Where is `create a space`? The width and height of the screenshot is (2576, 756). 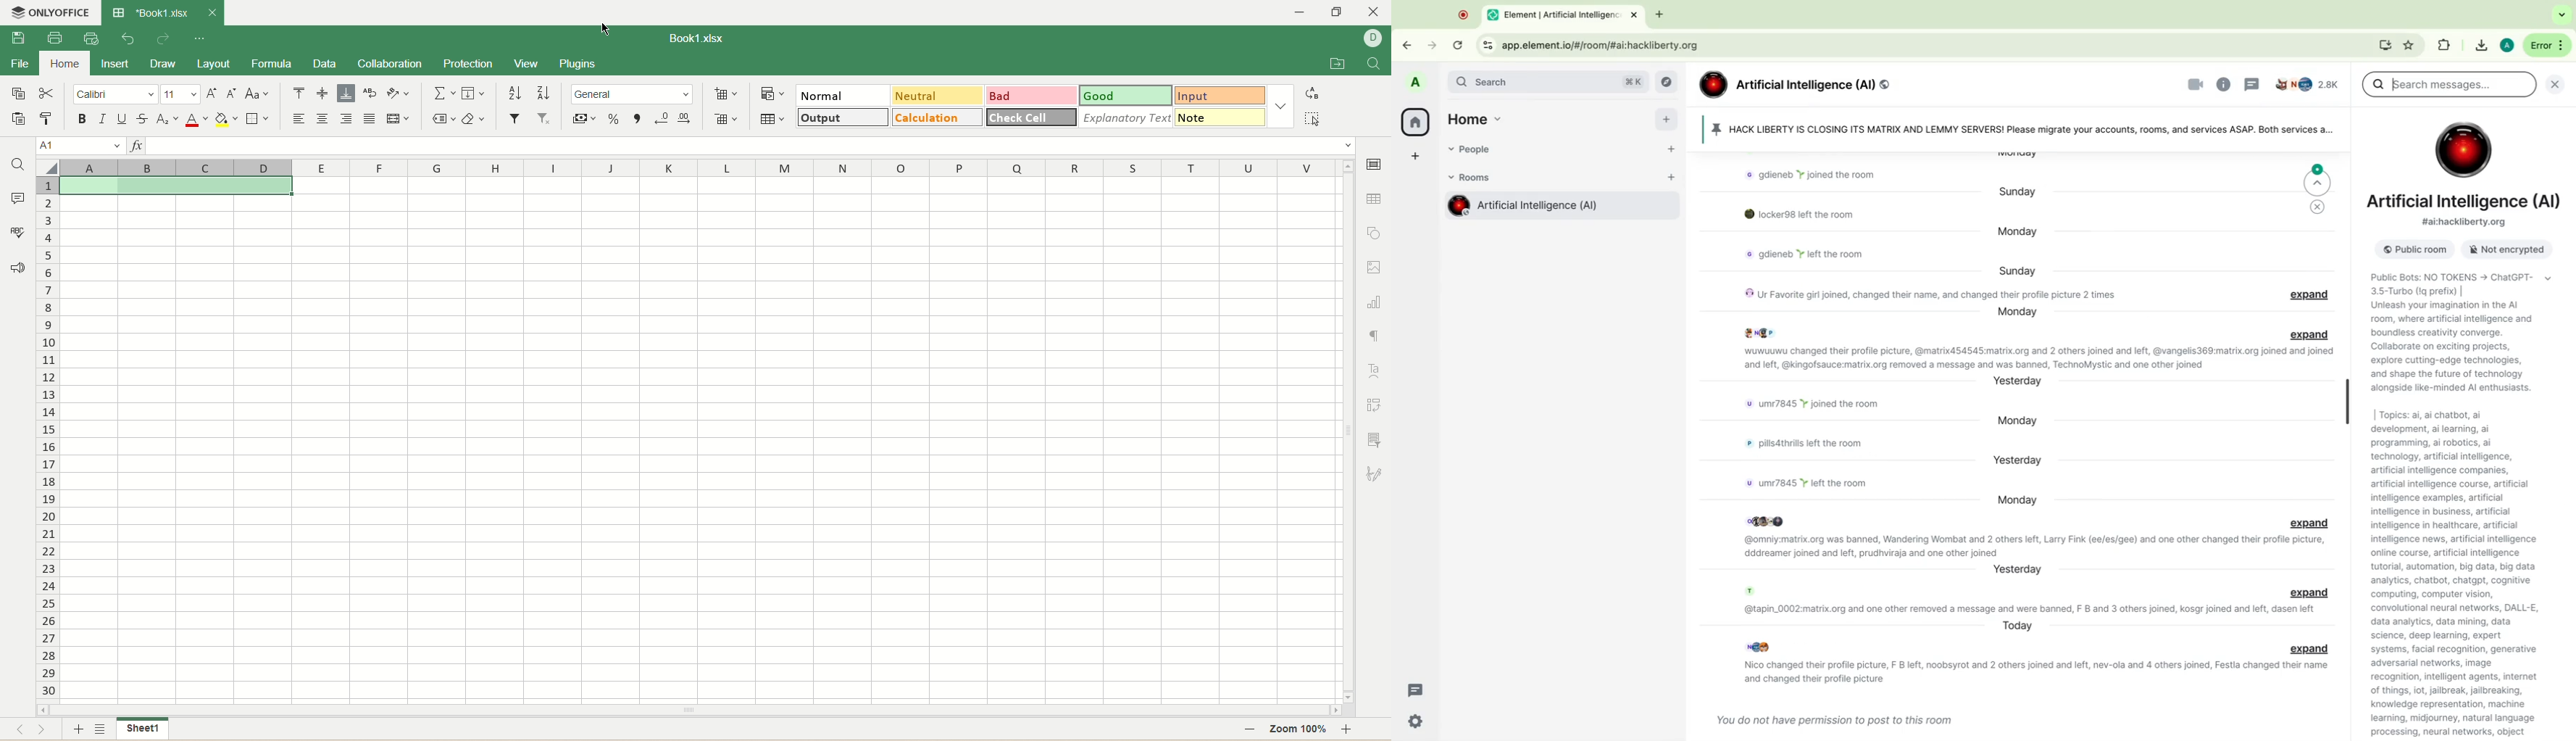
create a space is located at coordinates (1416, 157).